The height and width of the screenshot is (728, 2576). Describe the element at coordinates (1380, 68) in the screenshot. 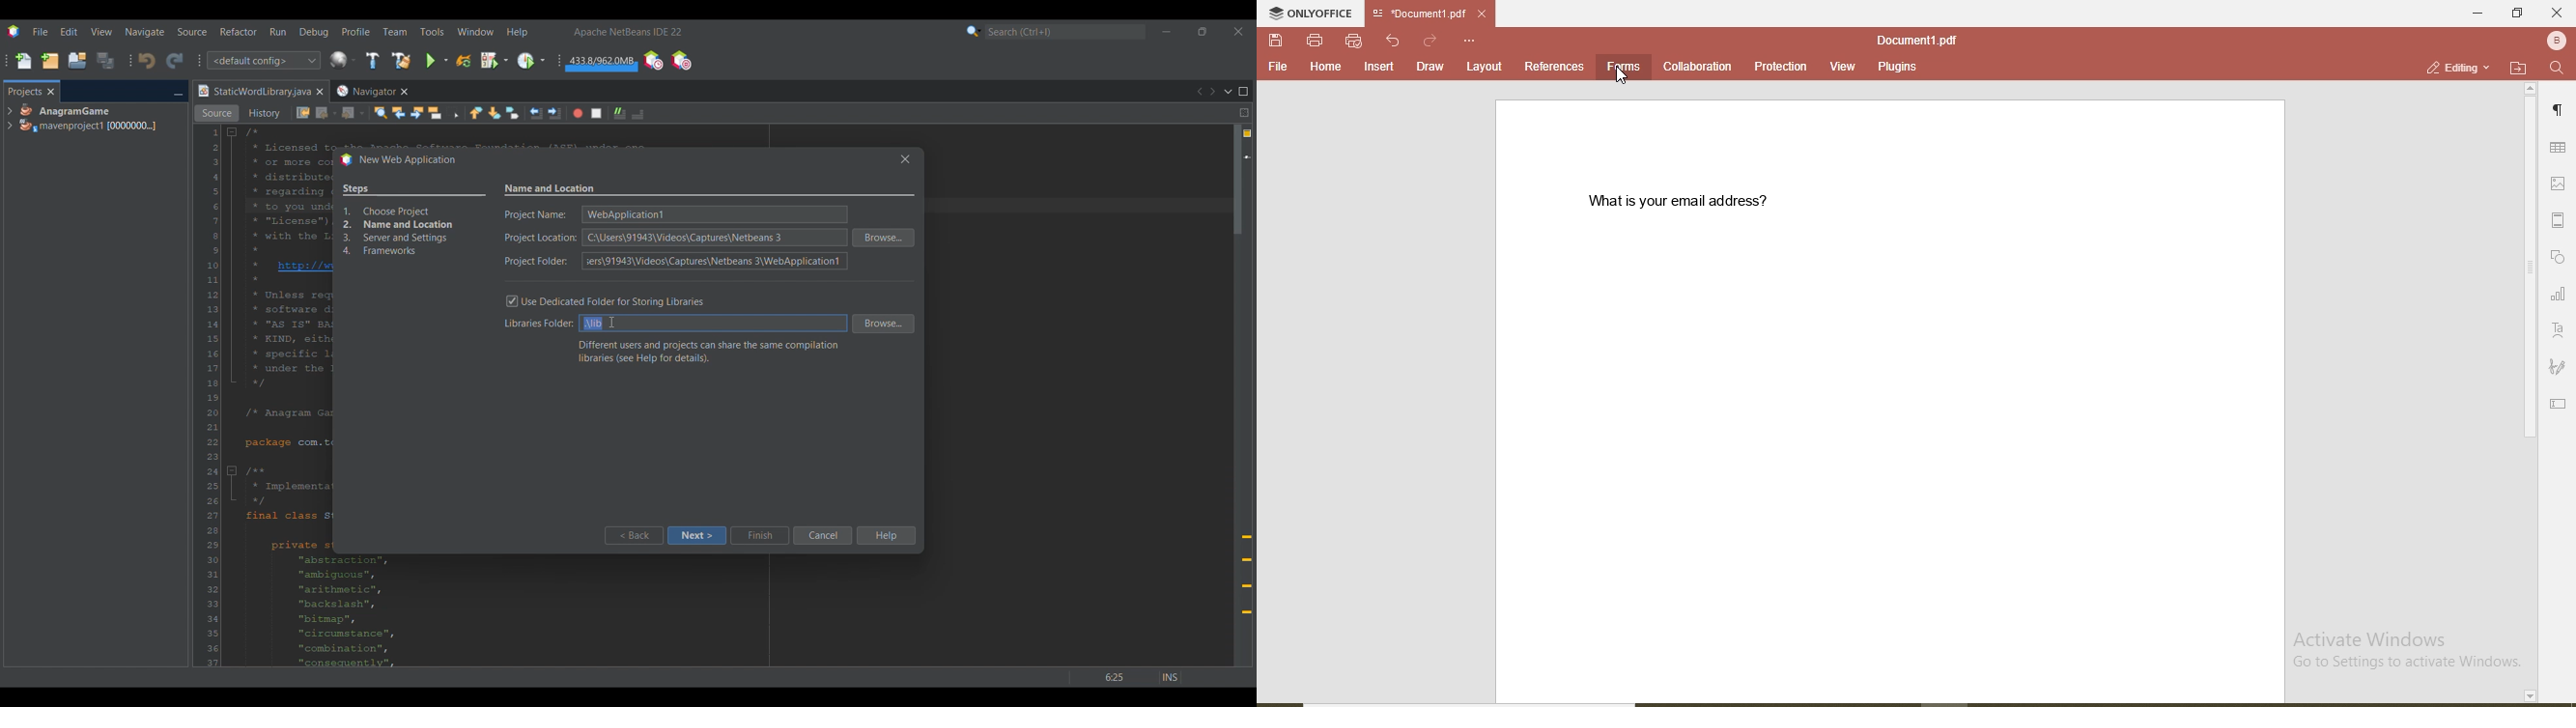

I see `insert` at that location.